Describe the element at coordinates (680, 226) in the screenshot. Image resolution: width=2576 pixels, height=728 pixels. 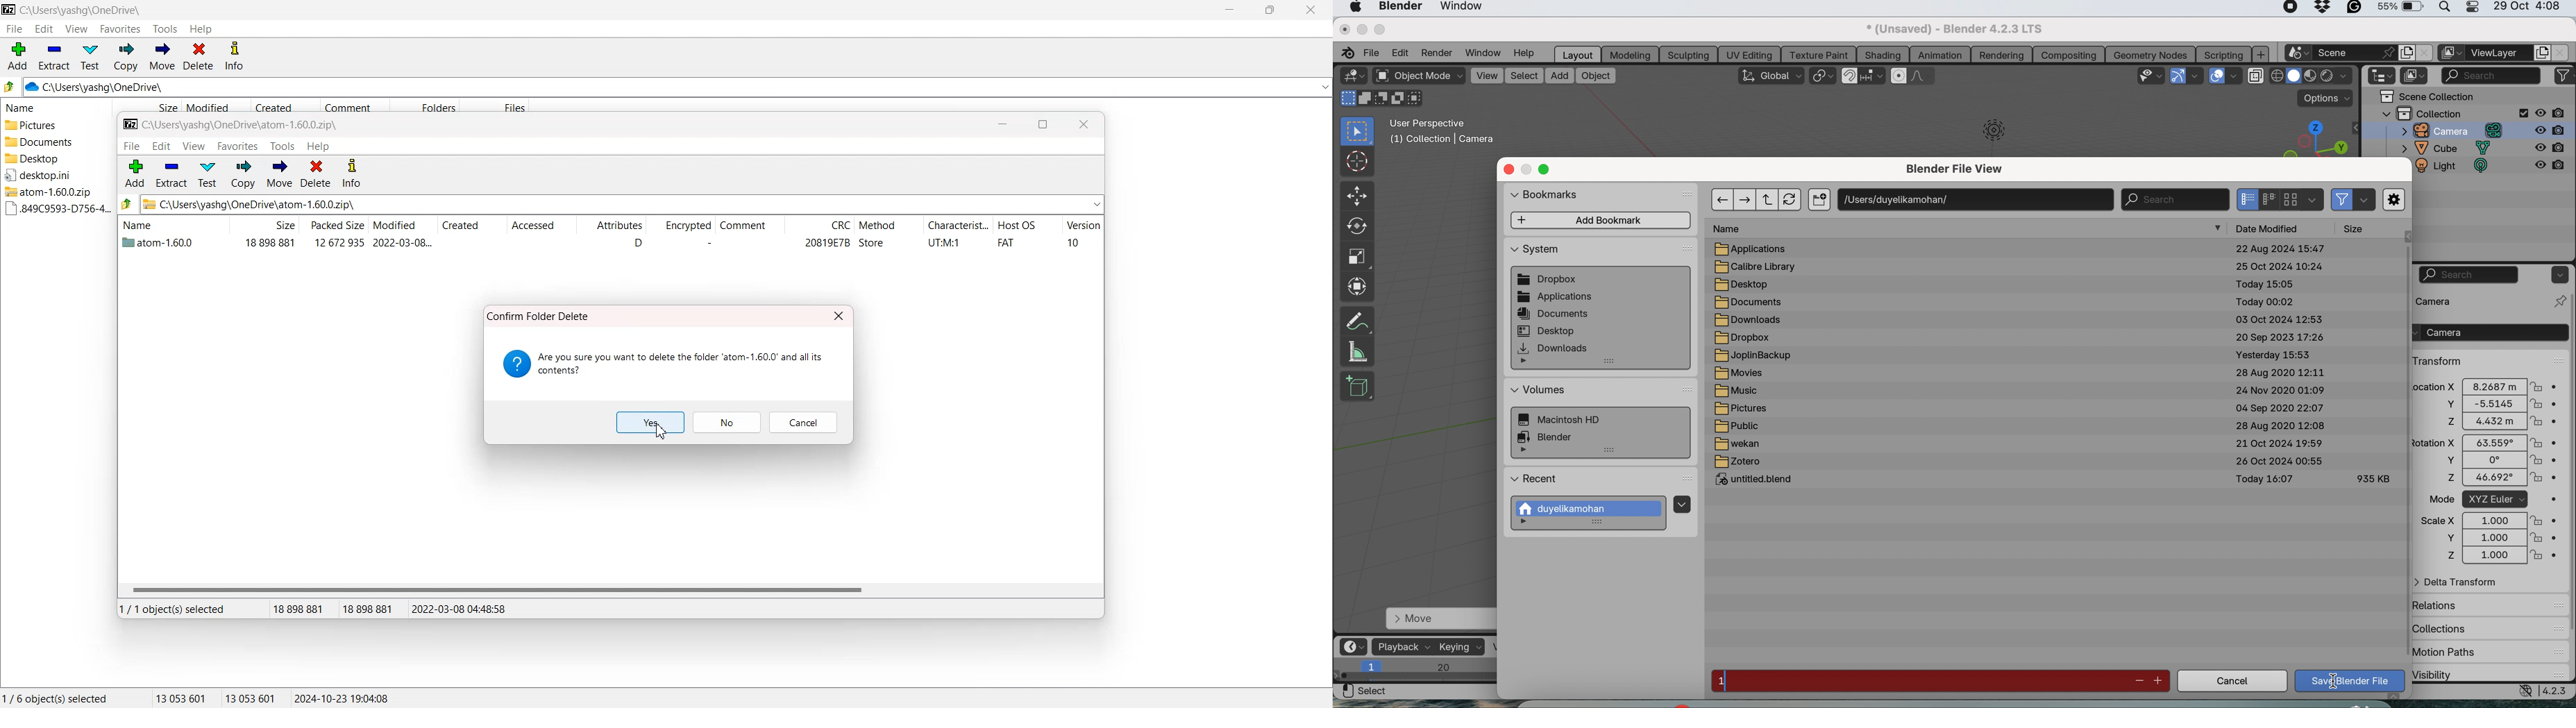
I see `Encrypted` at that location.